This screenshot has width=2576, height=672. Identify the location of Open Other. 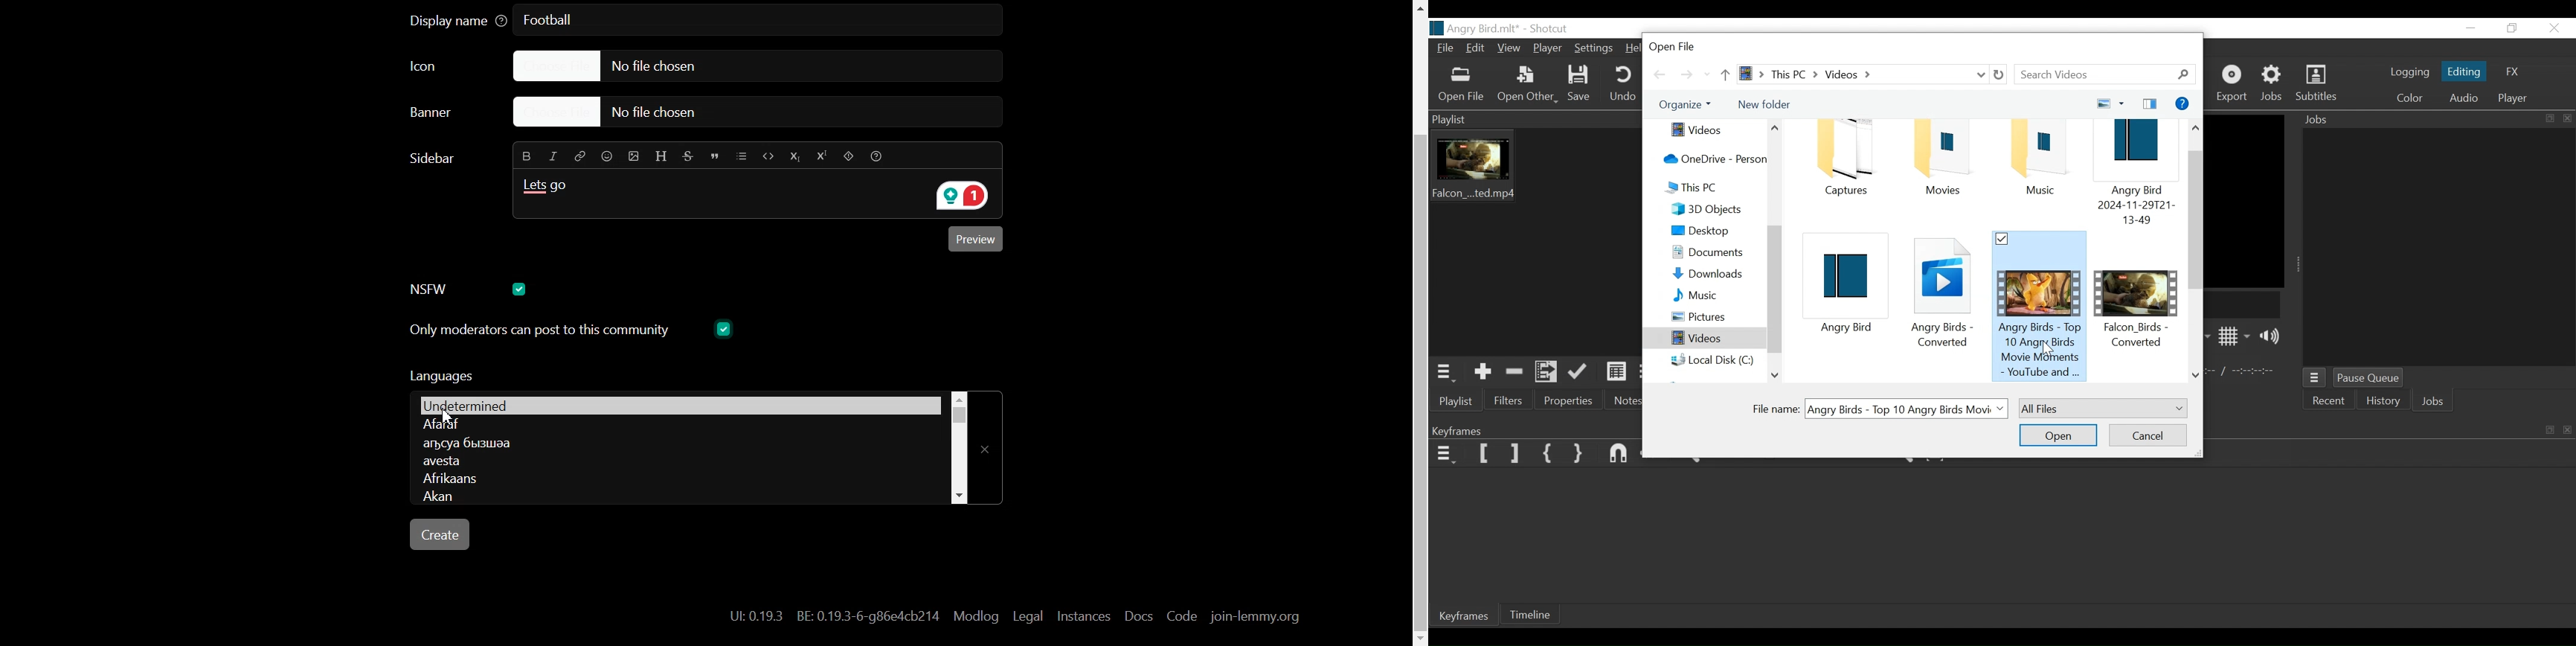
(1527, 85).